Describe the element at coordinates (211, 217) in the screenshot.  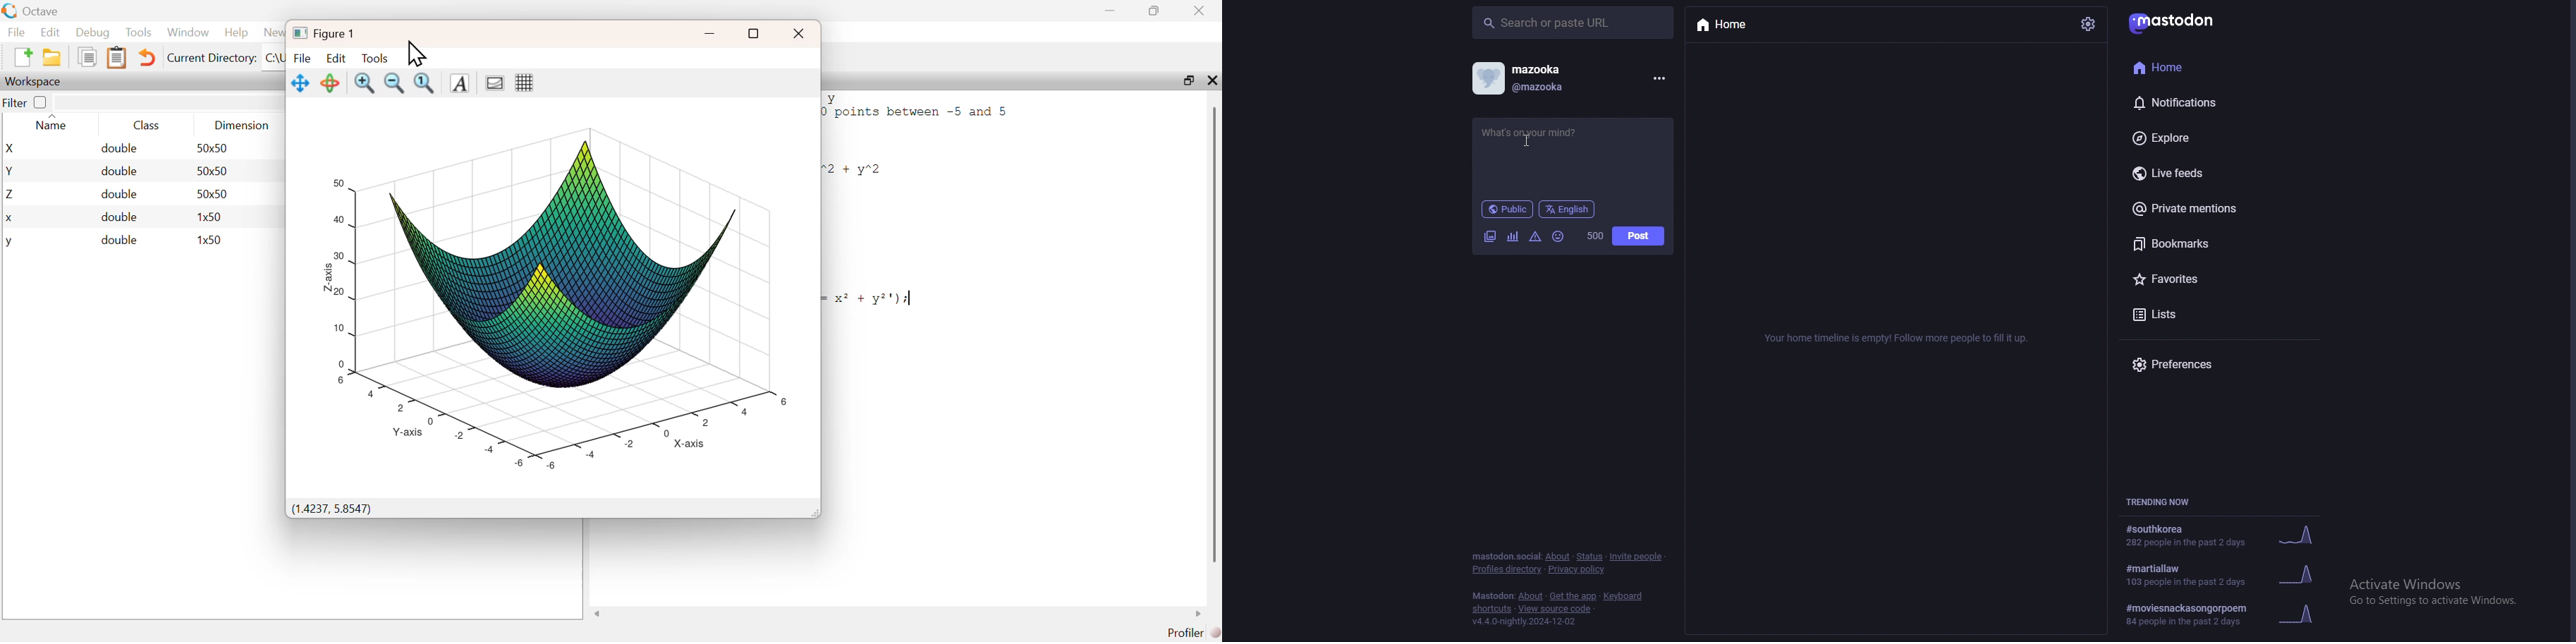
I see `1x50` at that location.